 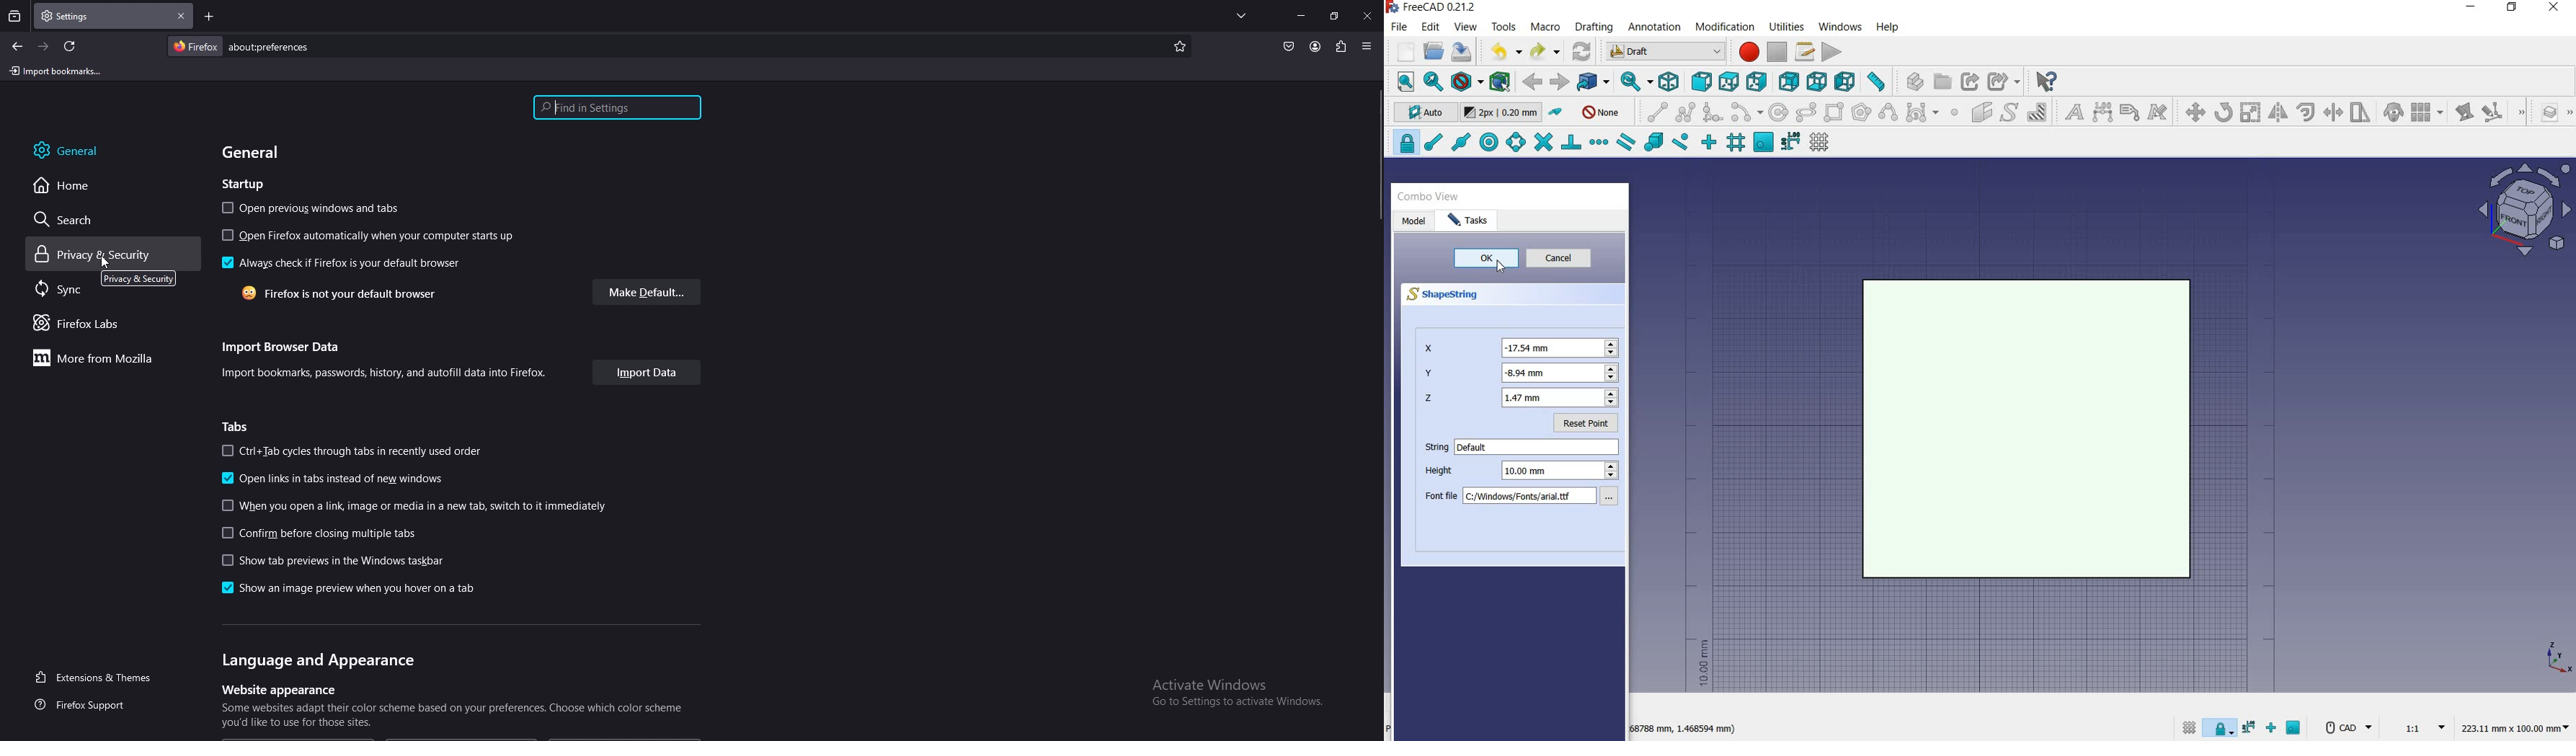 I want to click on refresh, so click(x=71, y=46).